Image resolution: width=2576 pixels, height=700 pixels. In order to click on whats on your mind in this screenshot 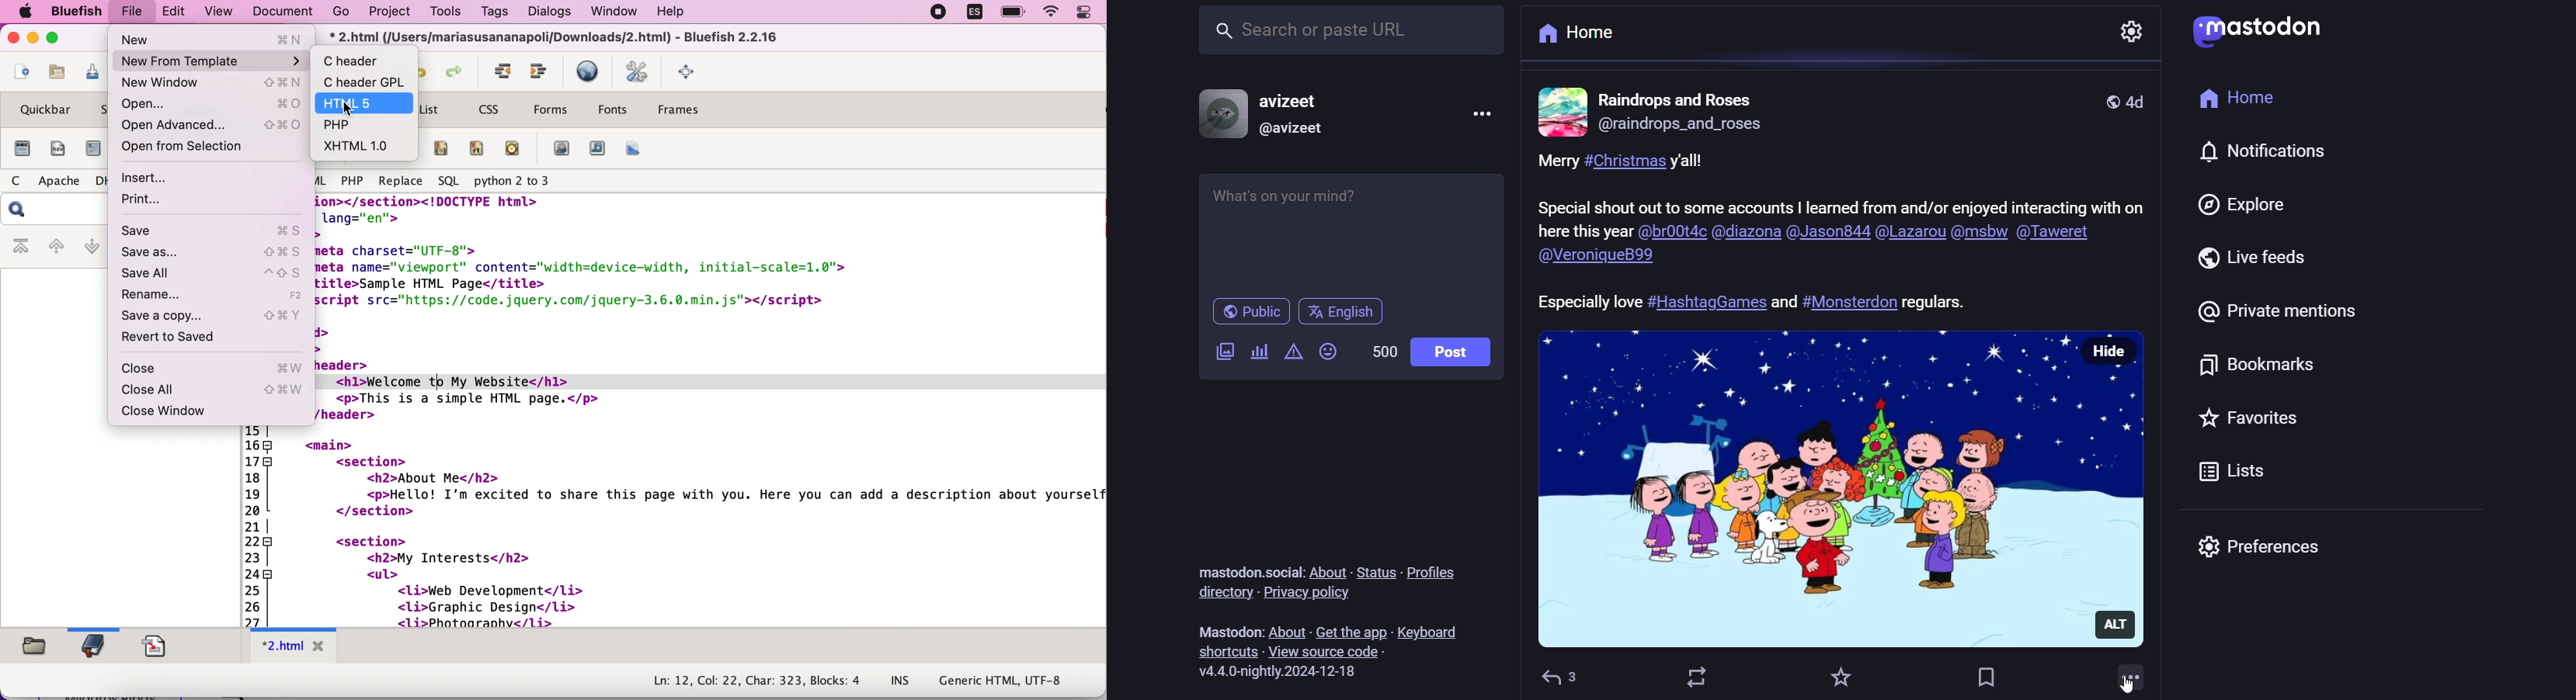, I will do `click(1350, 230)`.